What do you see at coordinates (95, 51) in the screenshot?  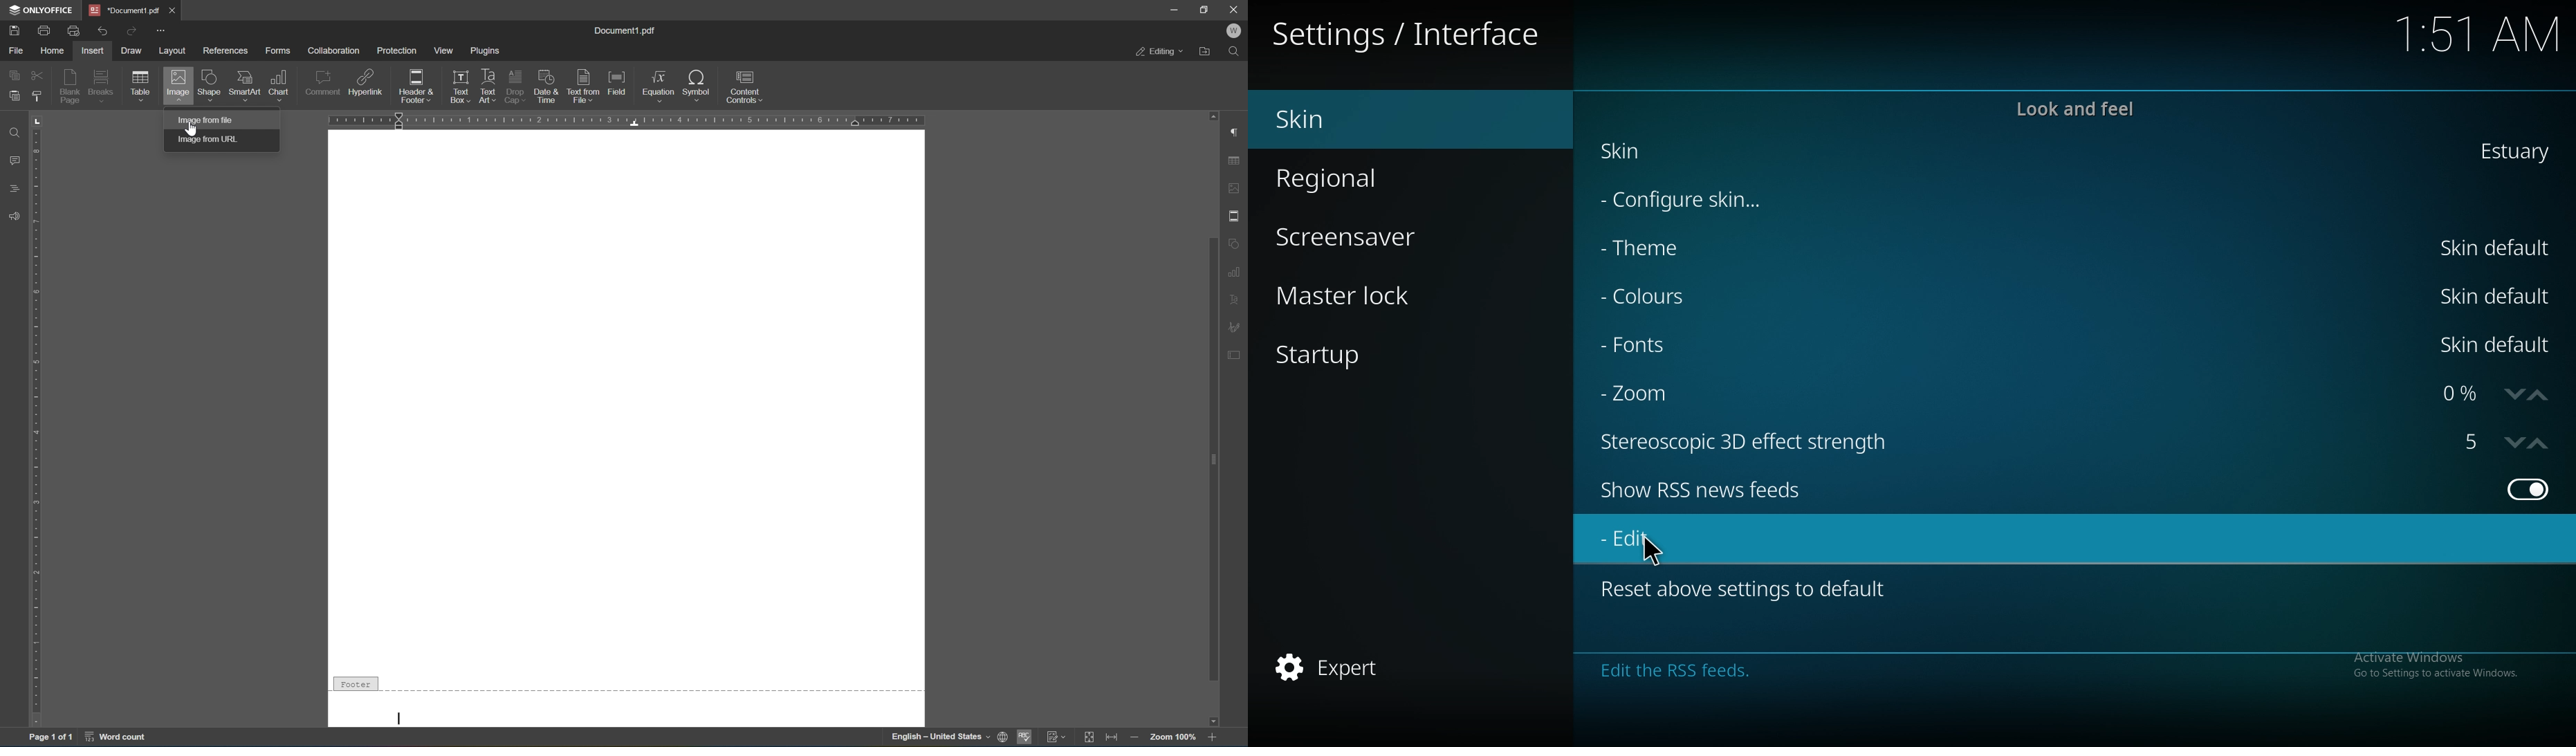 I see `insert` at bounding box center [95, 51].